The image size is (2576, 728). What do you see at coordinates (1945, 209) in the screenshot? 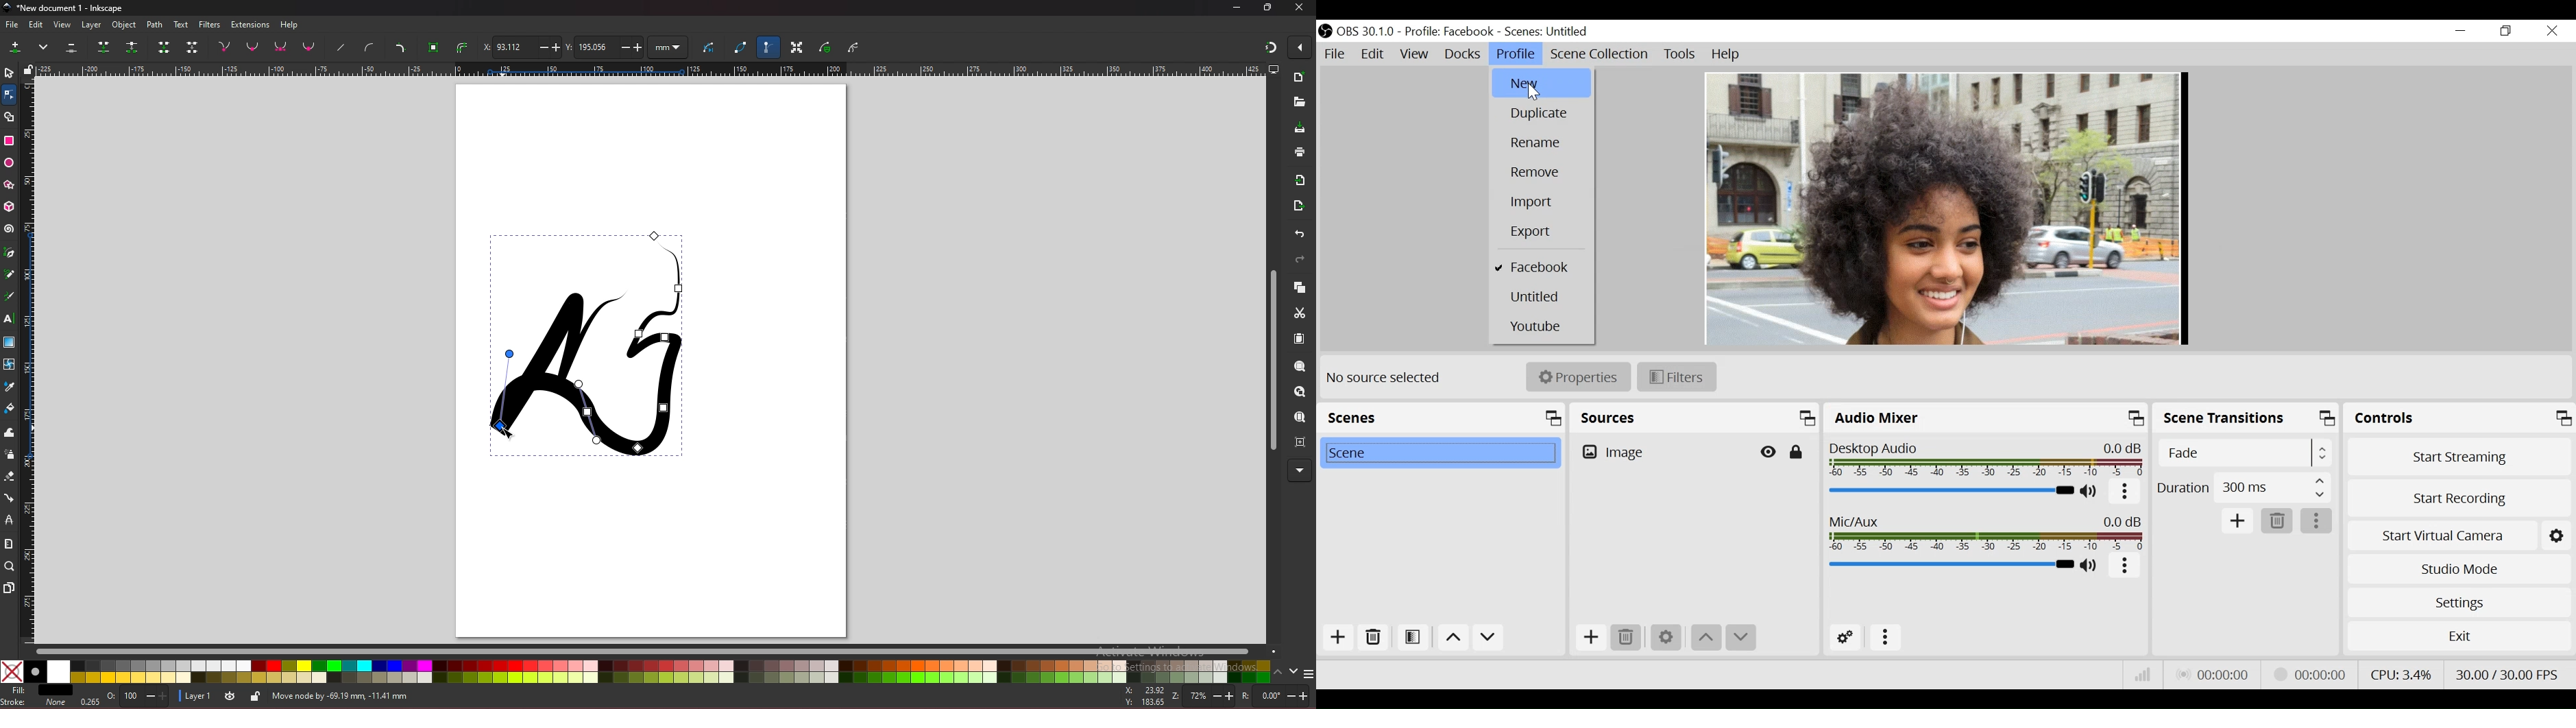
I see `Preview` at bounding box center [1945, 209].